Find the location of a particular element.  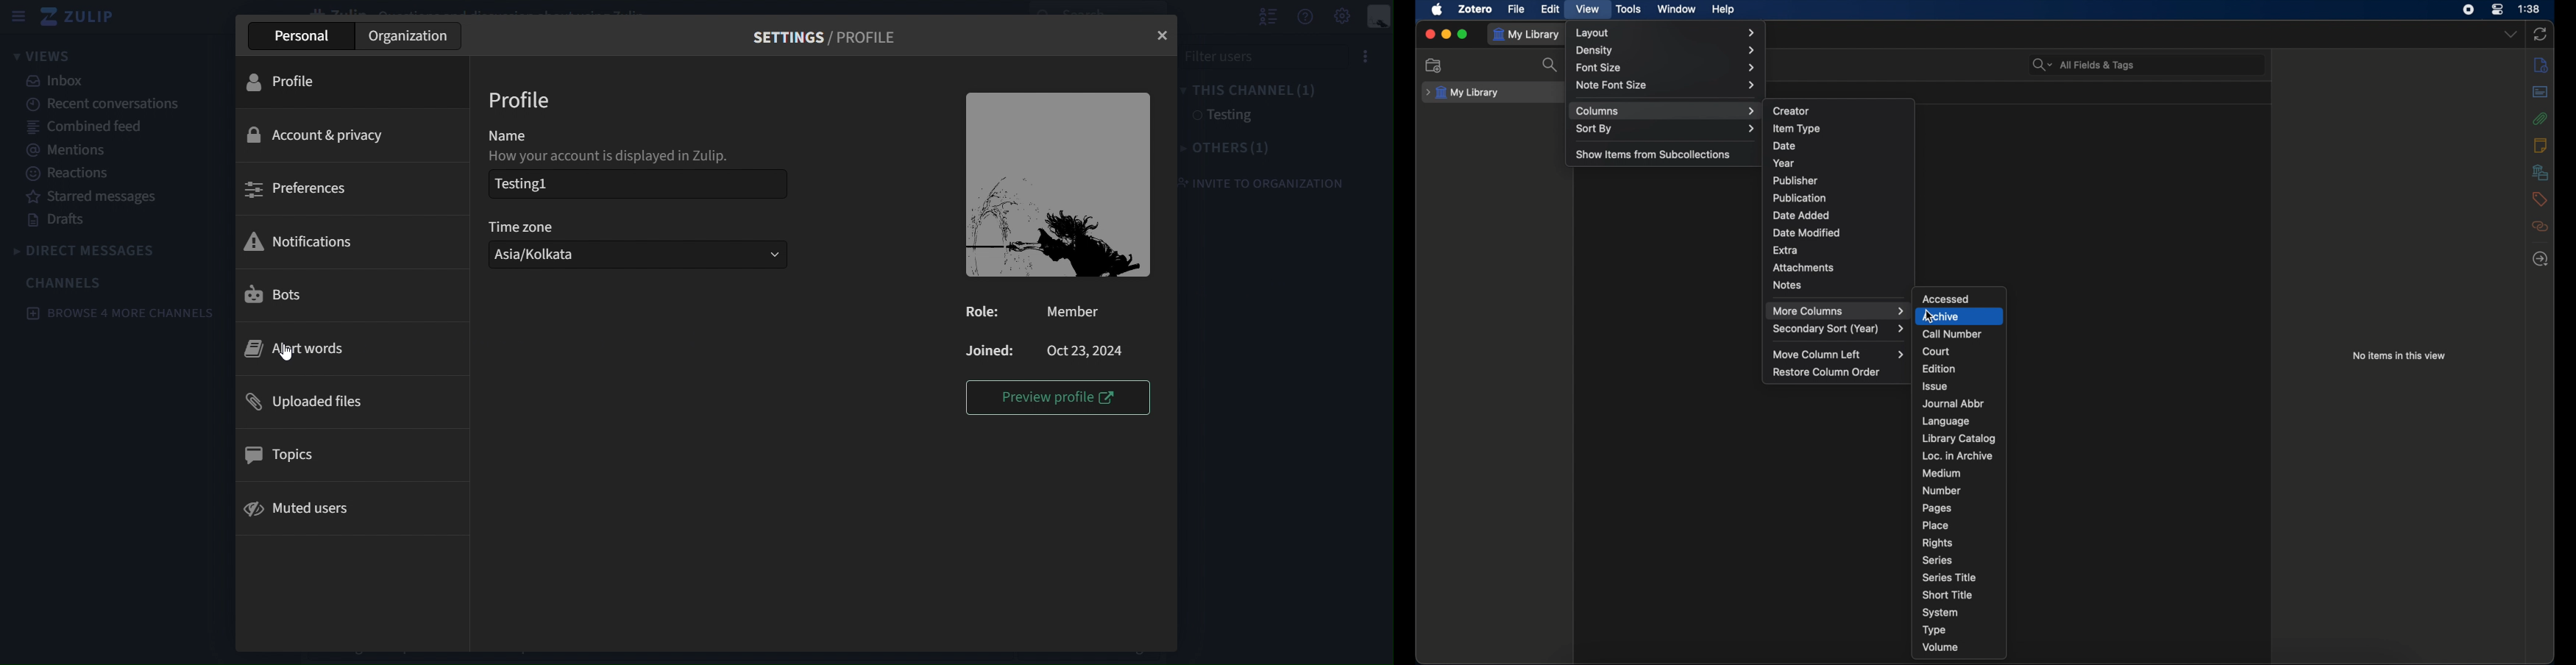

series titile is located at coordinates (1952, 577).